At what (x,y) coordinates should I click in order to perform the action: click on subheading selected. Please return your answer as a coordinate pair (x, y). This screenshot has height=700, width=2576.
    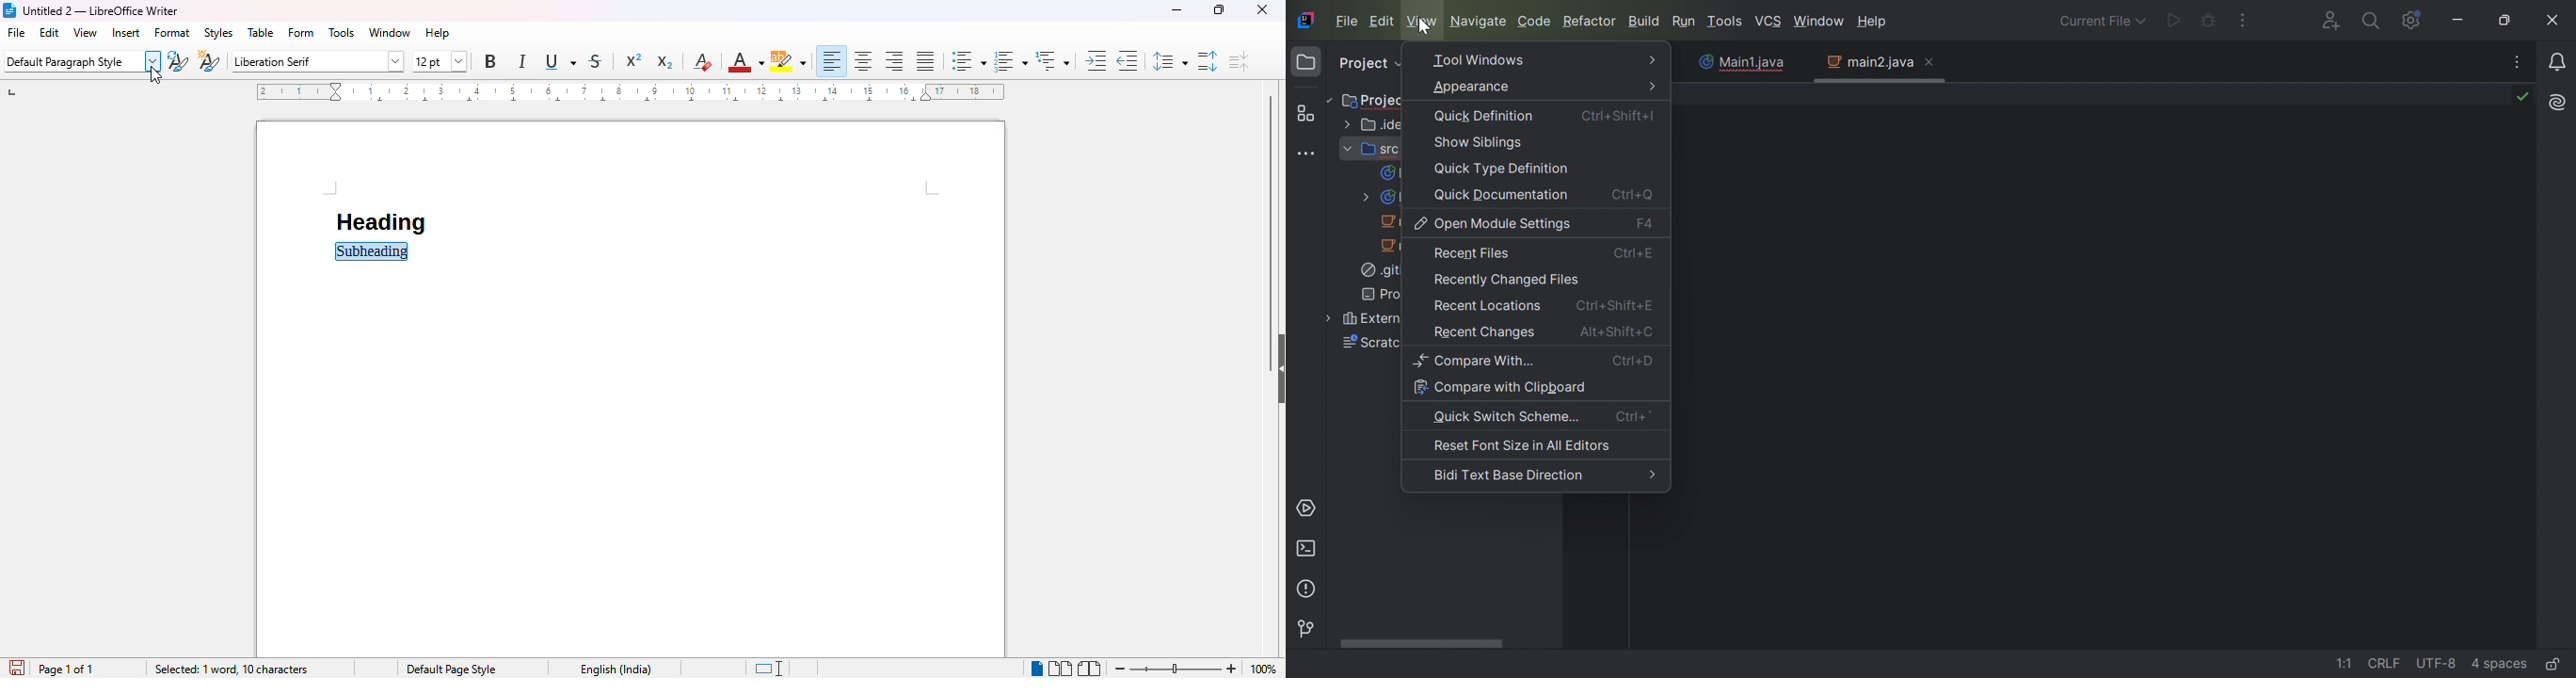
    Looking at the image, I should click on (373, 251).